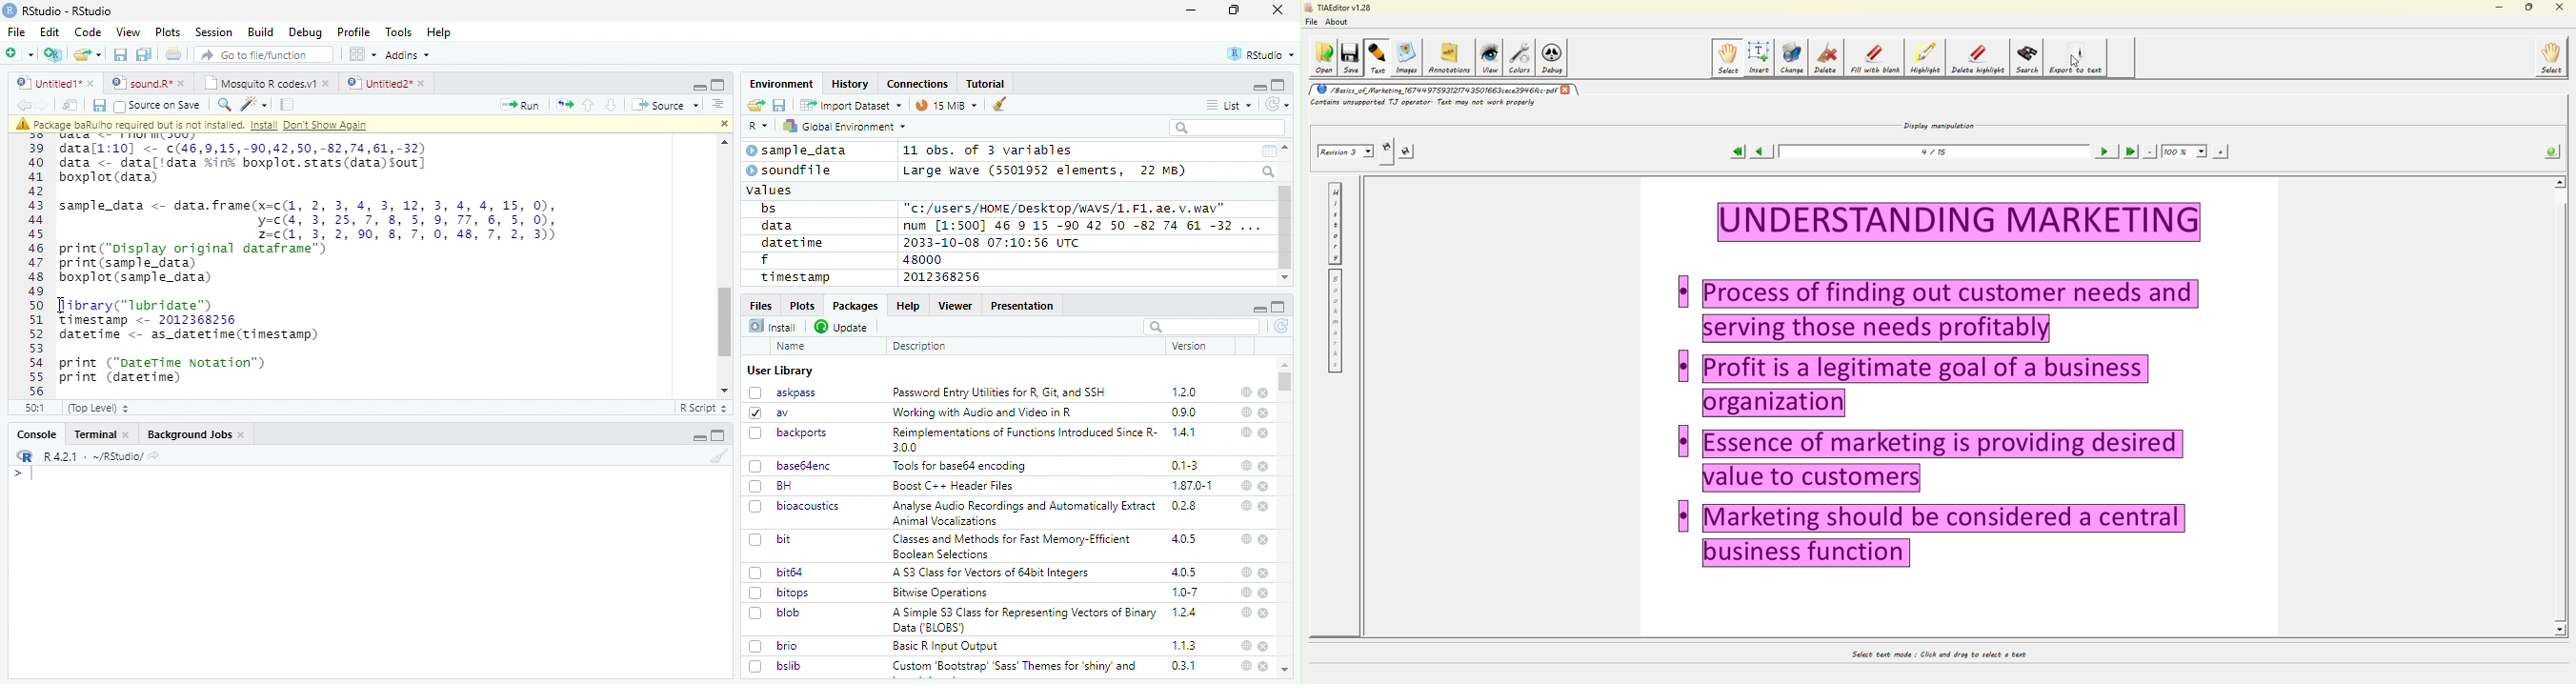 The width and height of the screenshot is (2576, 700). Describe the element at coordinates (168, 32) in the screenshot. I see `Plots` at that location.